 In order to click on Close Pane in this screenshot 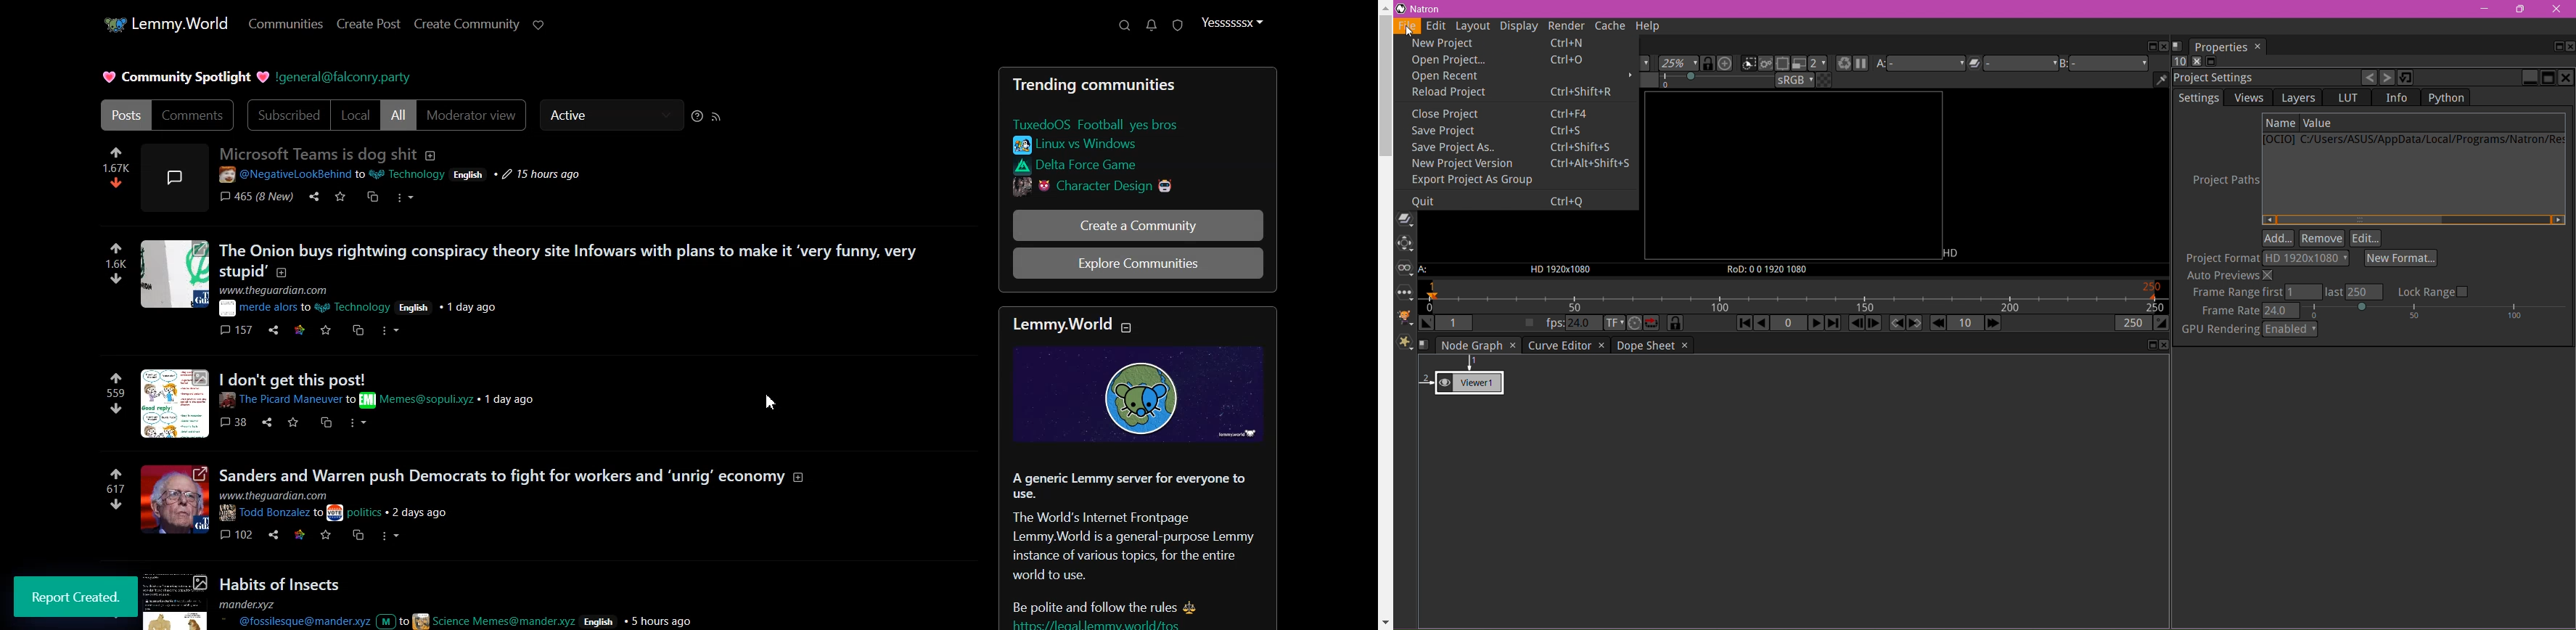, I will do `click(2569, 46)`.